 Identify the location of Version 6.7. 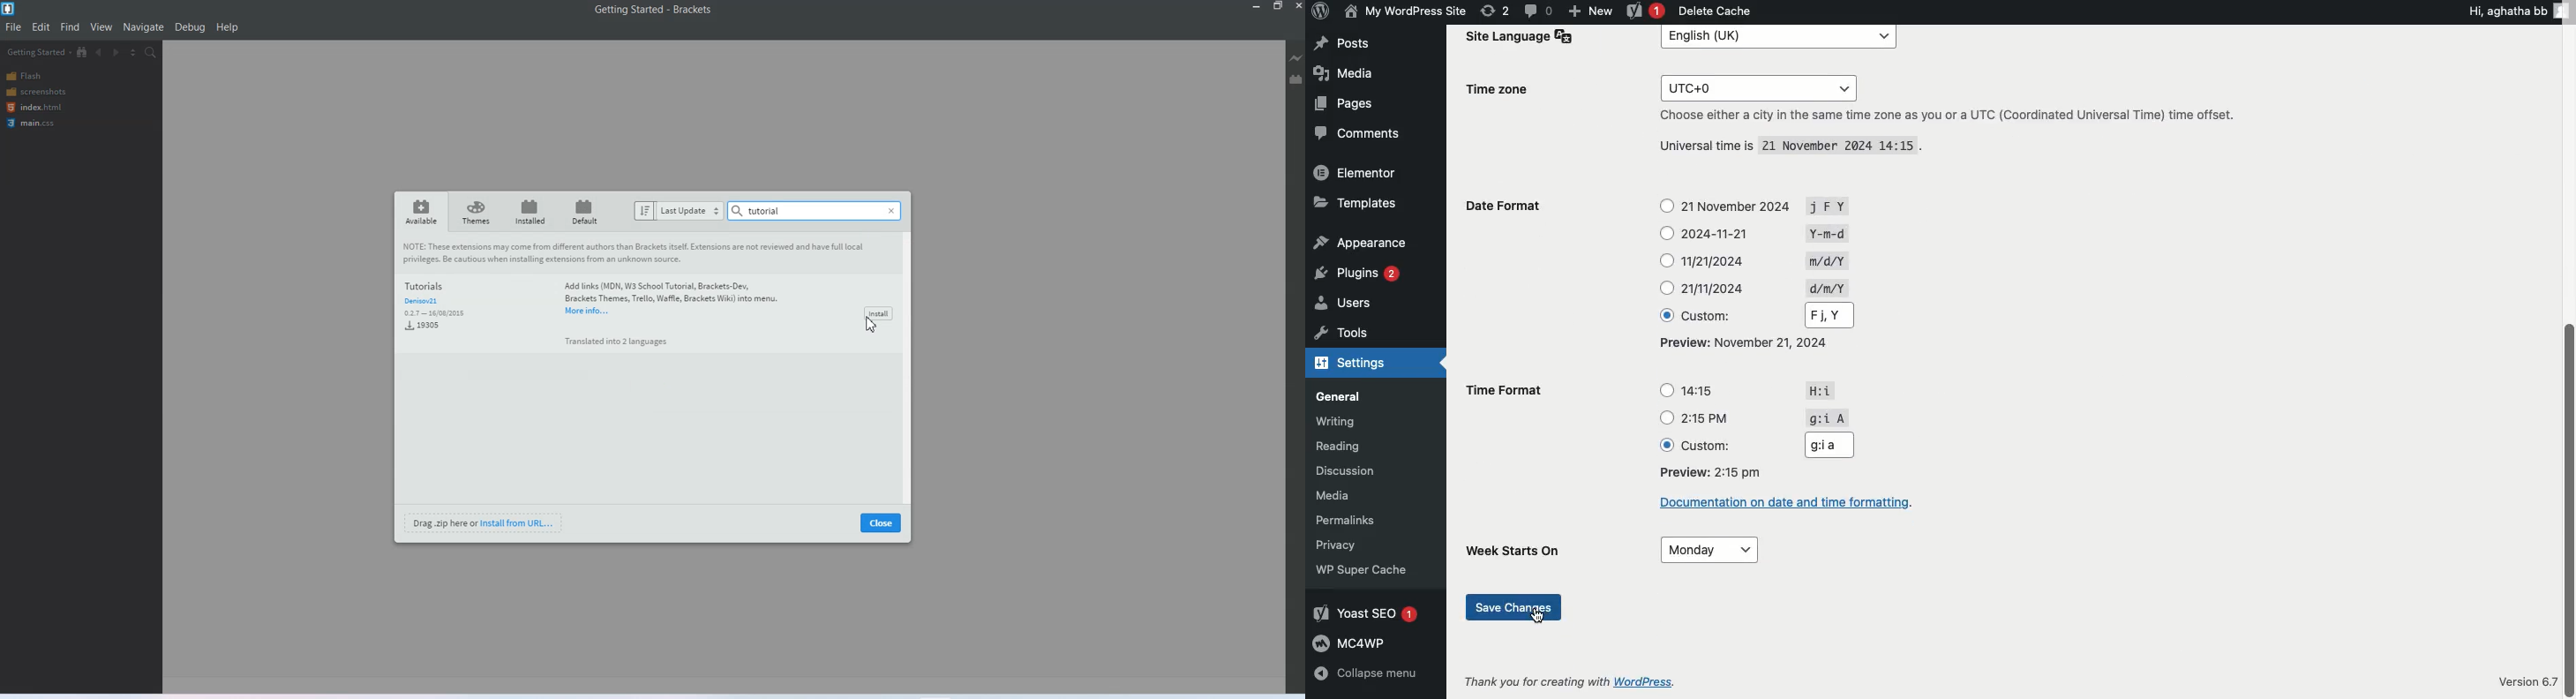
(2527, 680).